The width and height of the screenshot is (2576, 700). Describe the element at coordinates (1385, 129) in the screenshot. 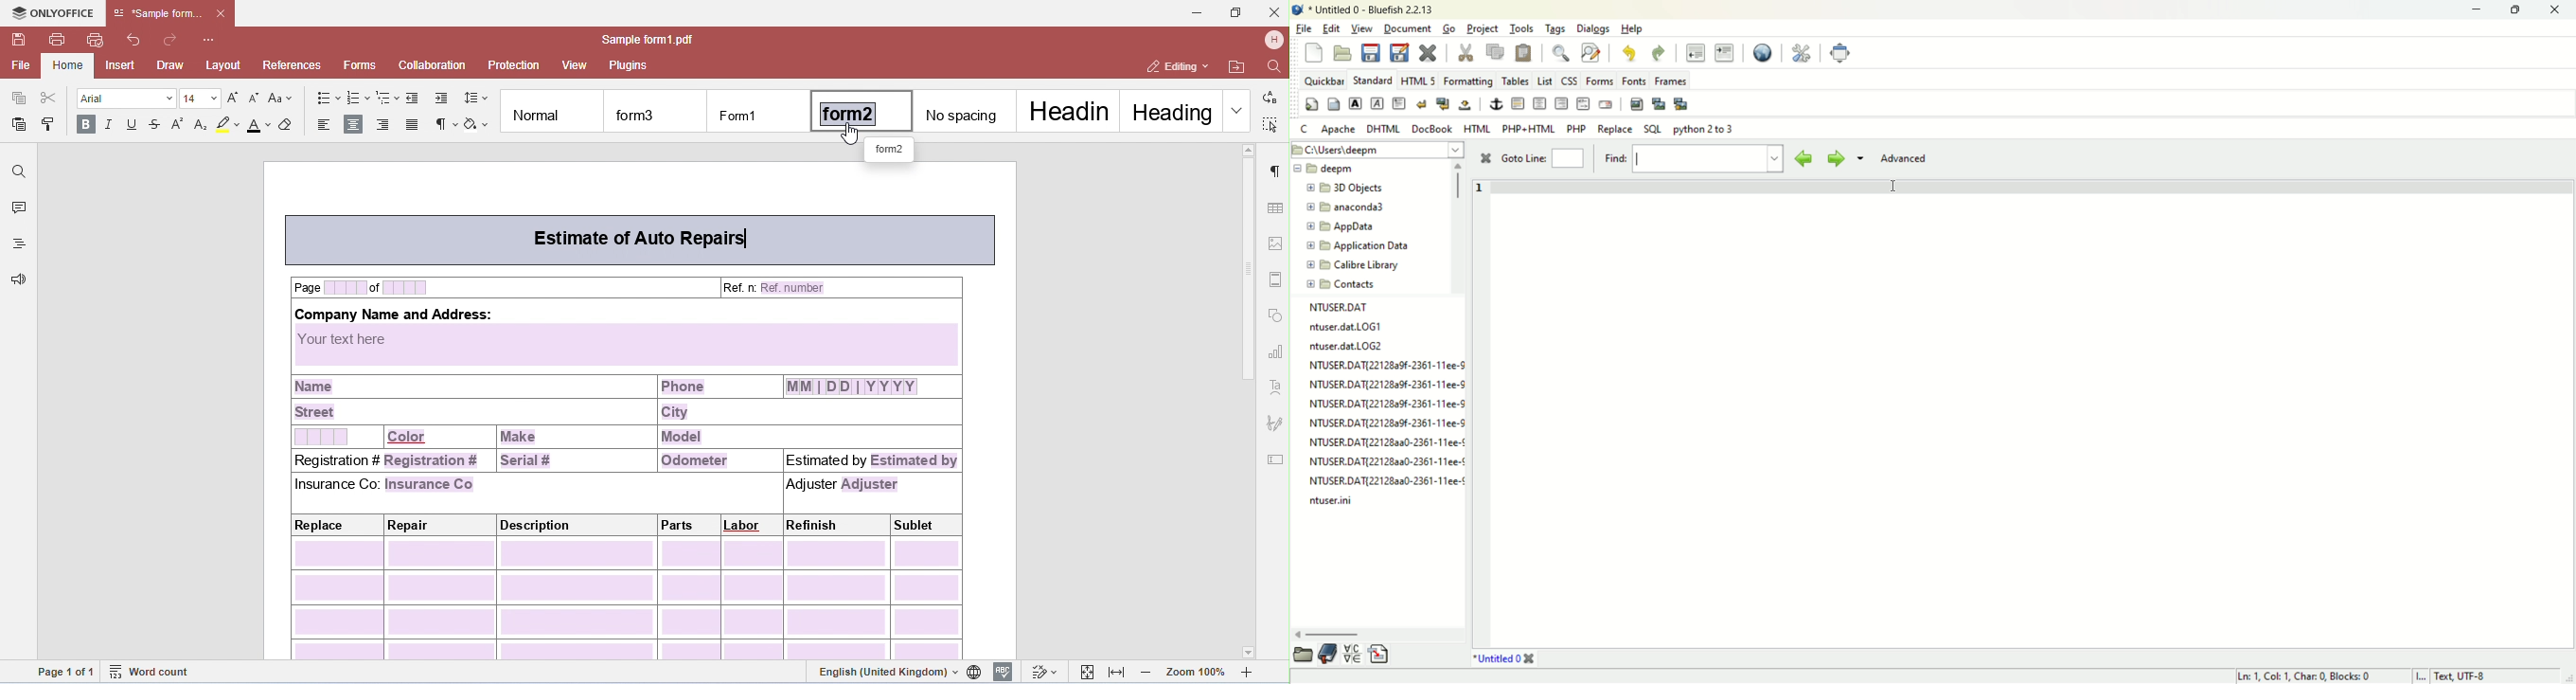

I see `DHTML` at that location.